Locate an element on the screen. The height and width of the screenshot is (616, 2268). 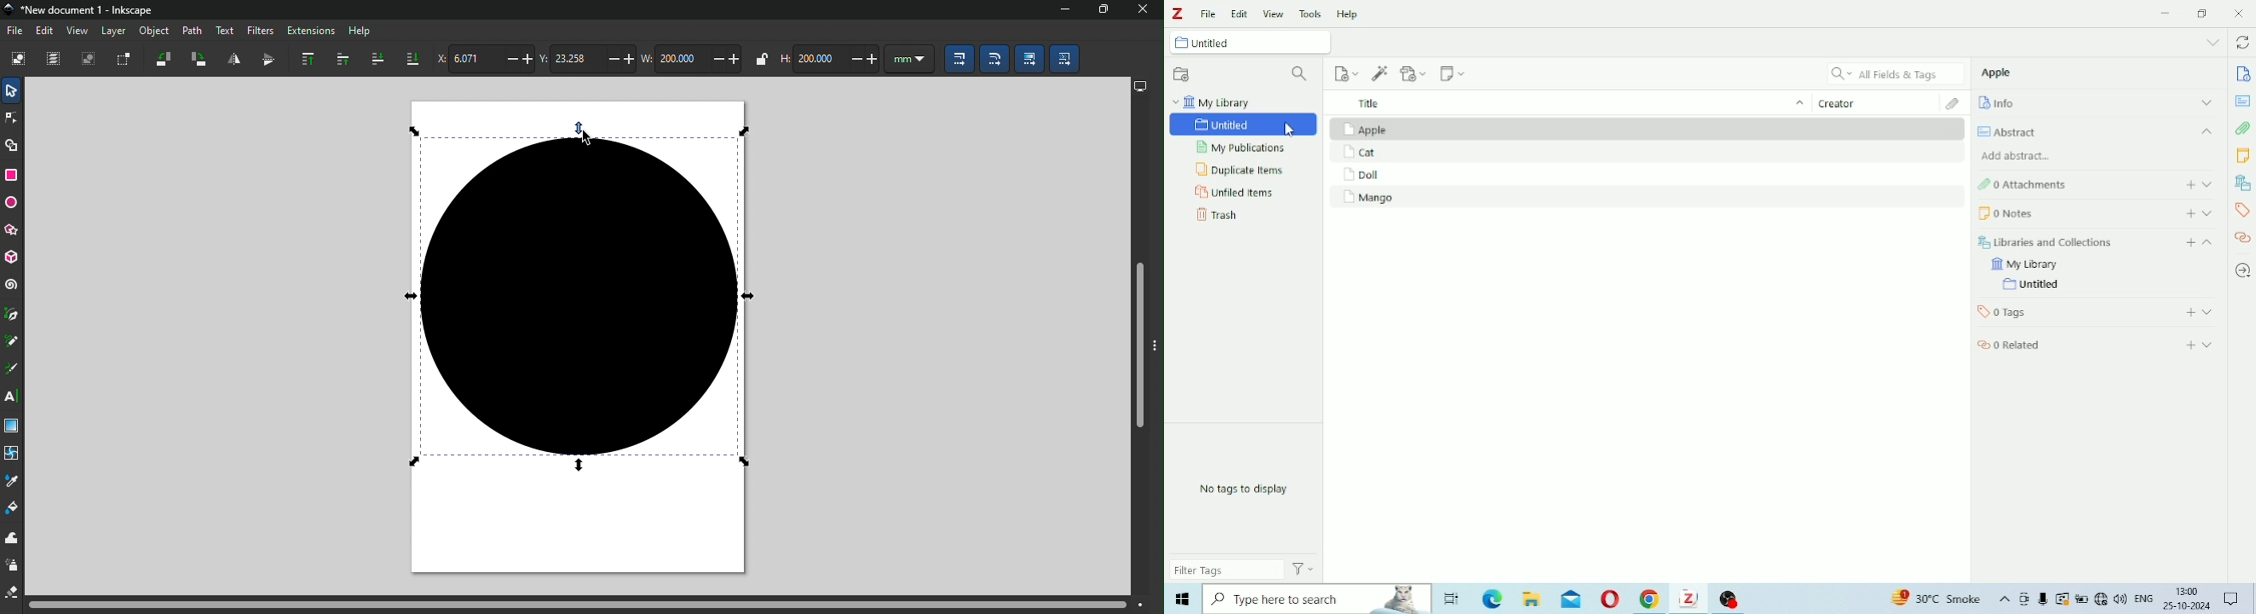
 is located at coordinates (1930, 597).